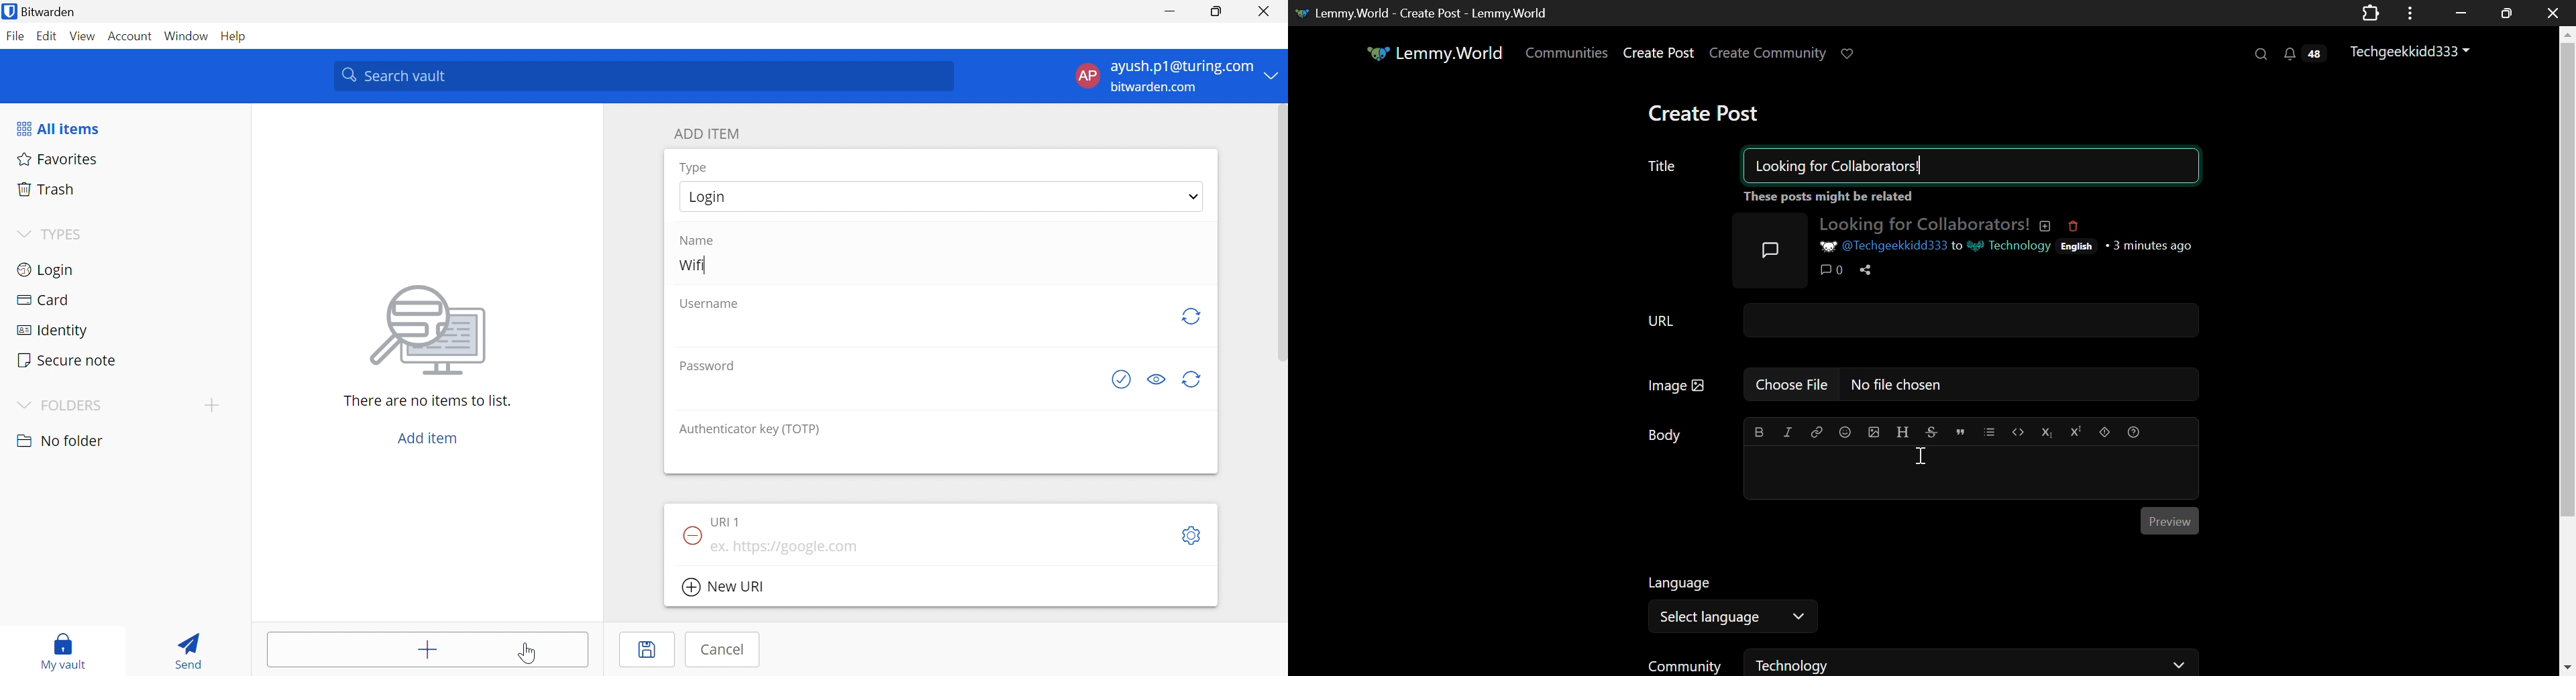 This screenshot has width=2576, height=700. I want to click on Search, so click(2263, 55).